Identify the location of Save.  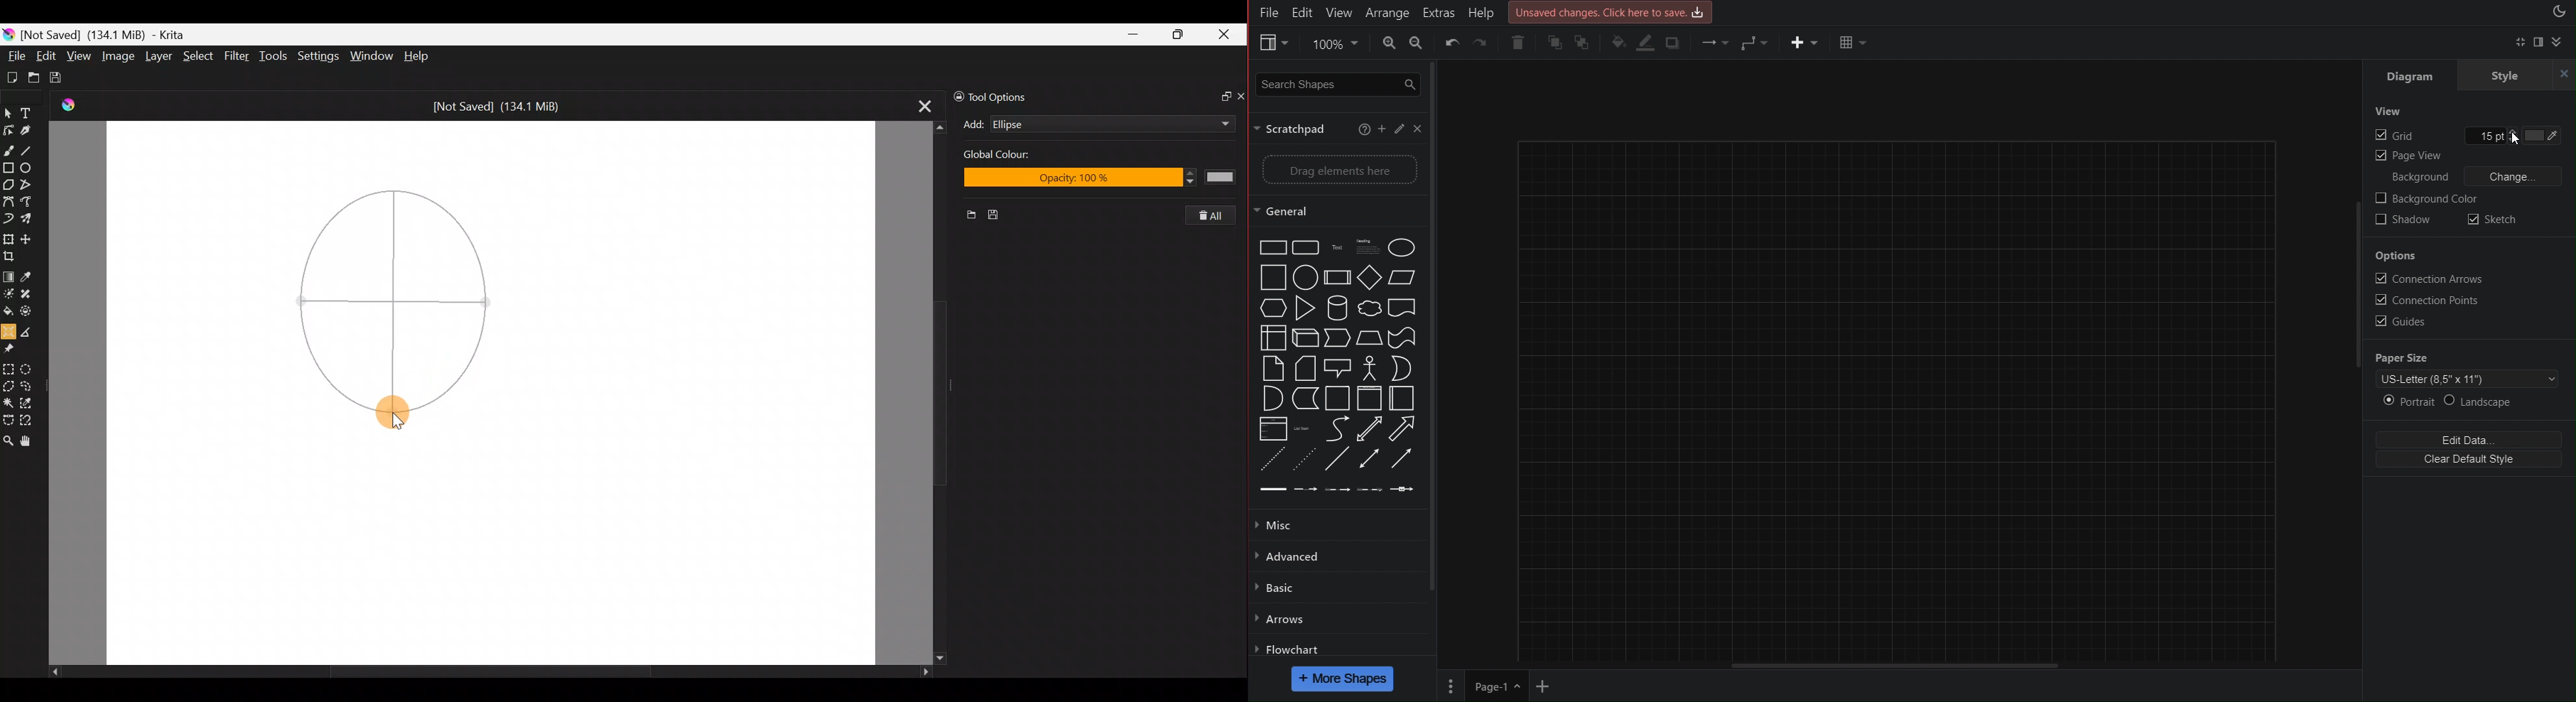
(1001, 215).